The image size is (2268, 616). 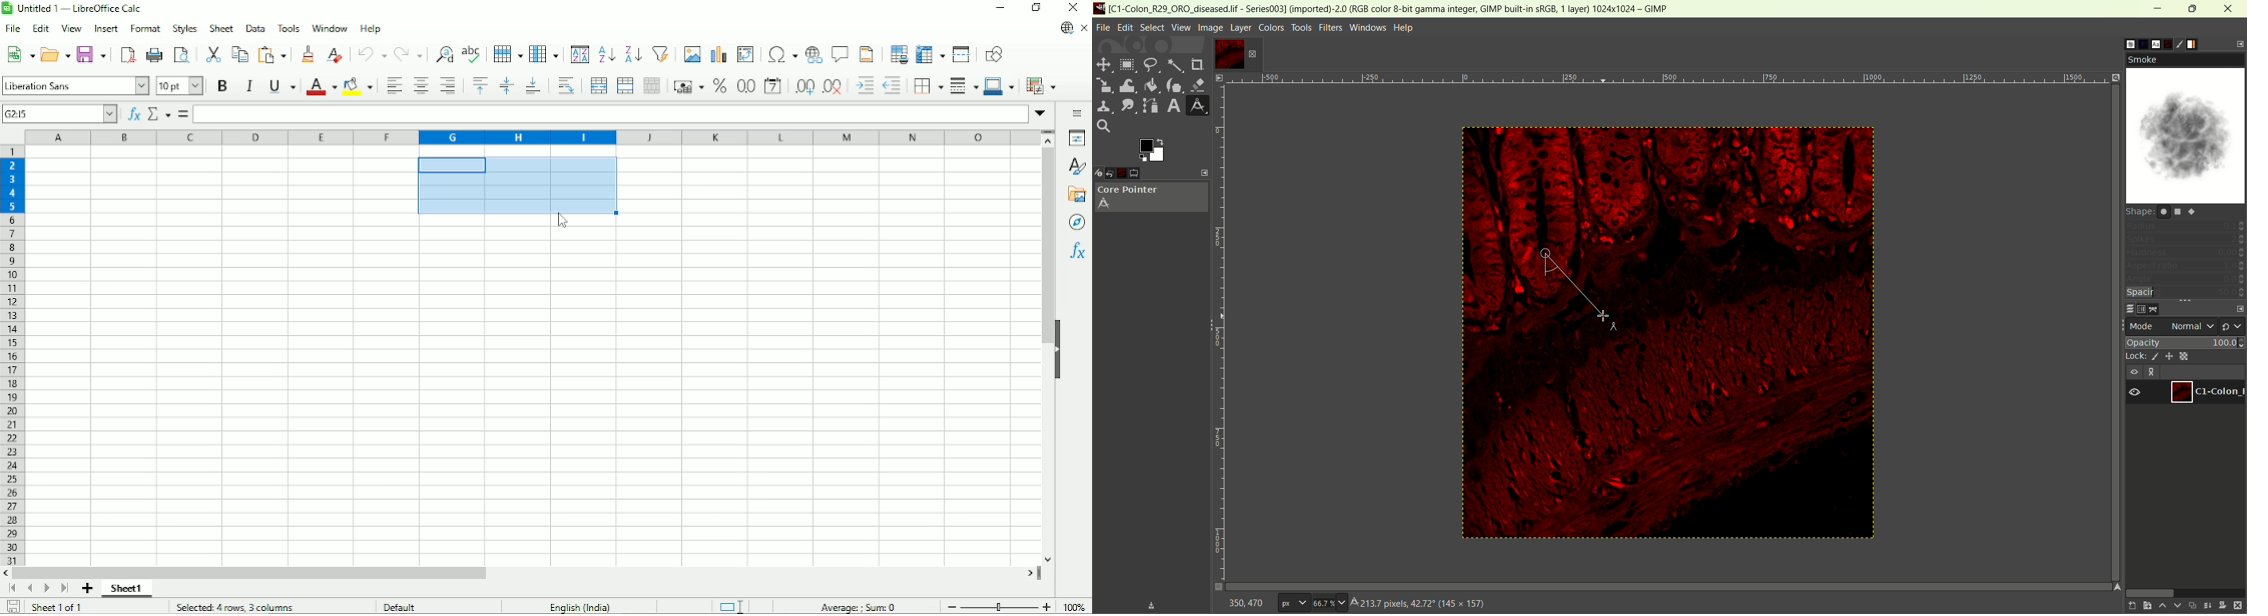 I want to click on mask layer, so click(x=2223, y=606).